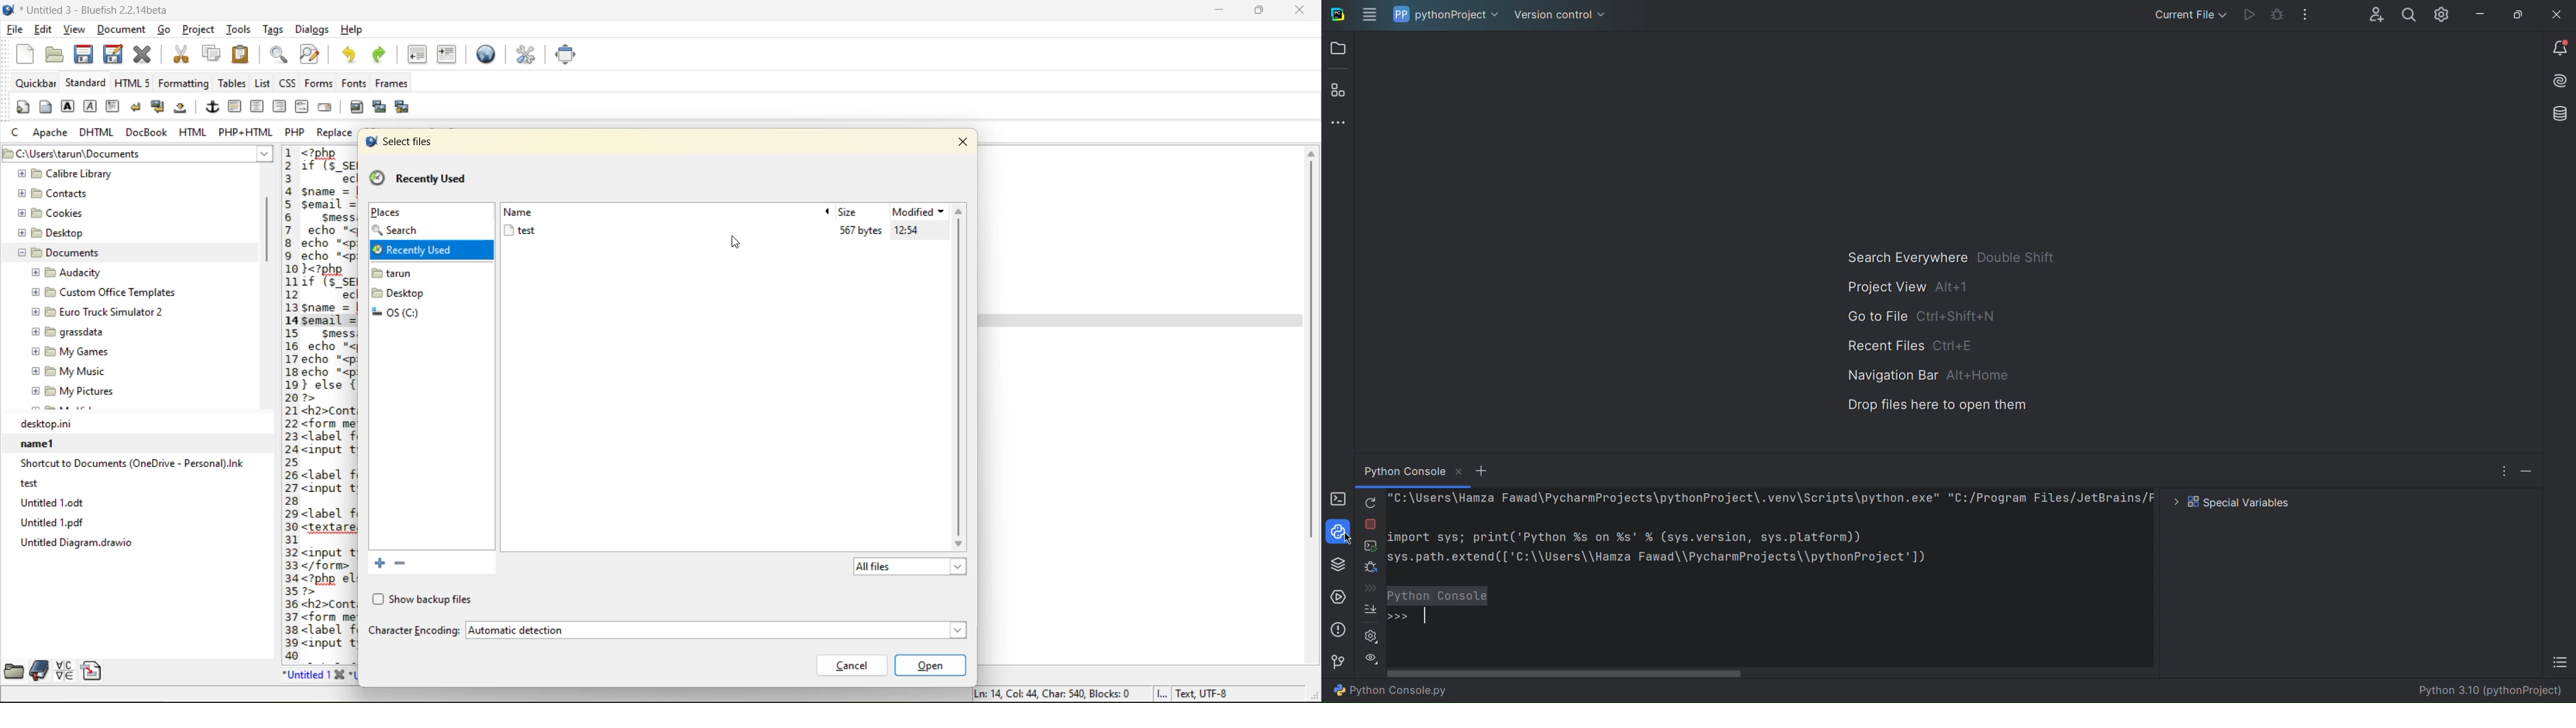  What do you see at coordinates (1370, 609) in the screenshot?
I see `Scroll to End` at bounding box center [1370, 609].